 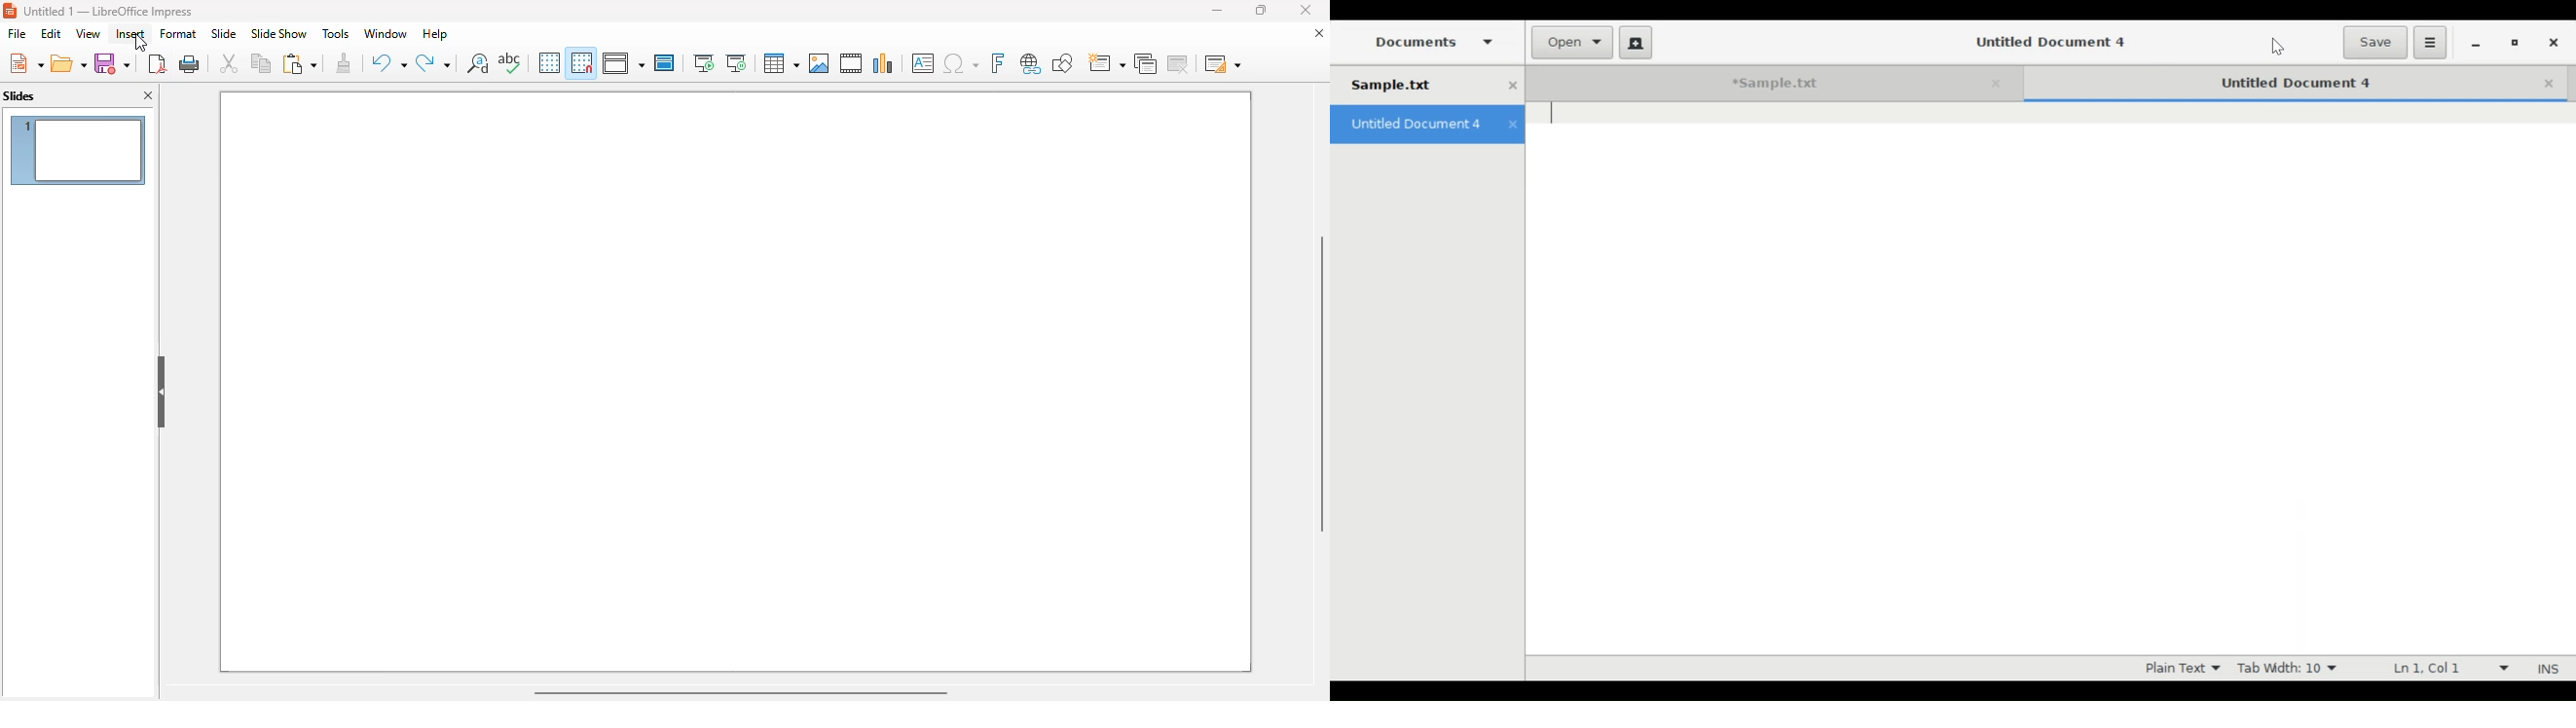 I want to click on help, so click(x=435, y=33).